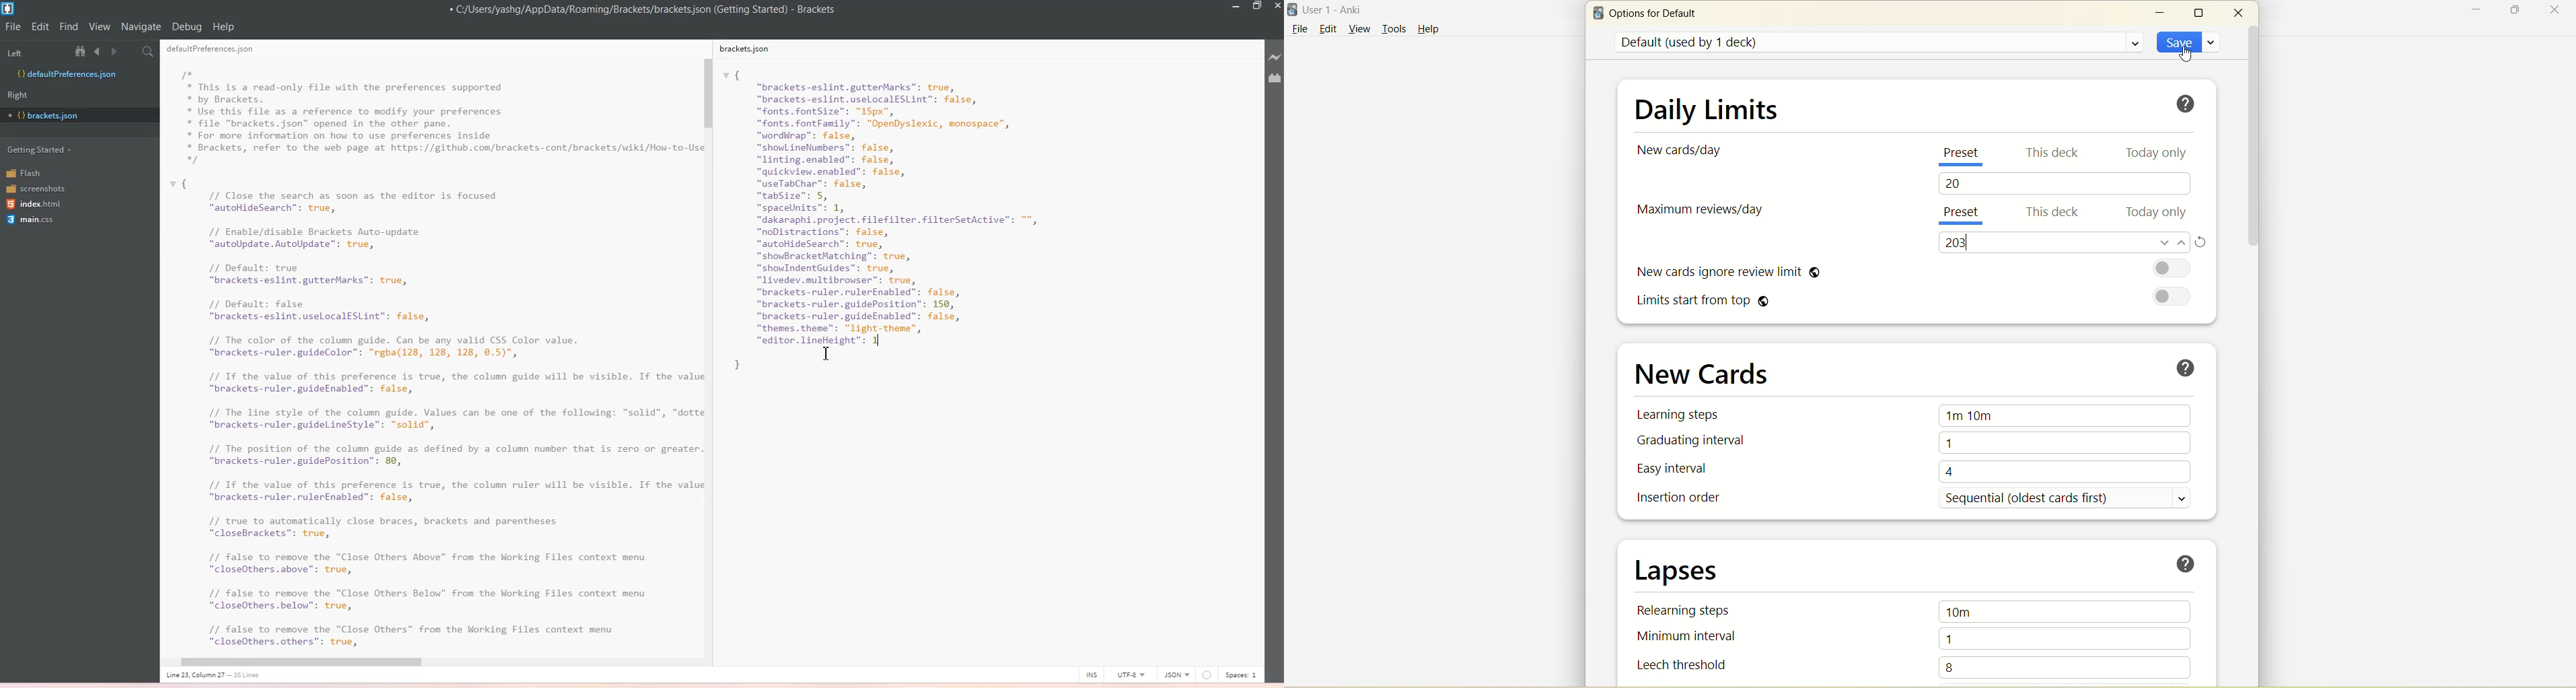 The width and height of the screenshot is (2576, 700). I want to click on logo, so click(1293, 10).